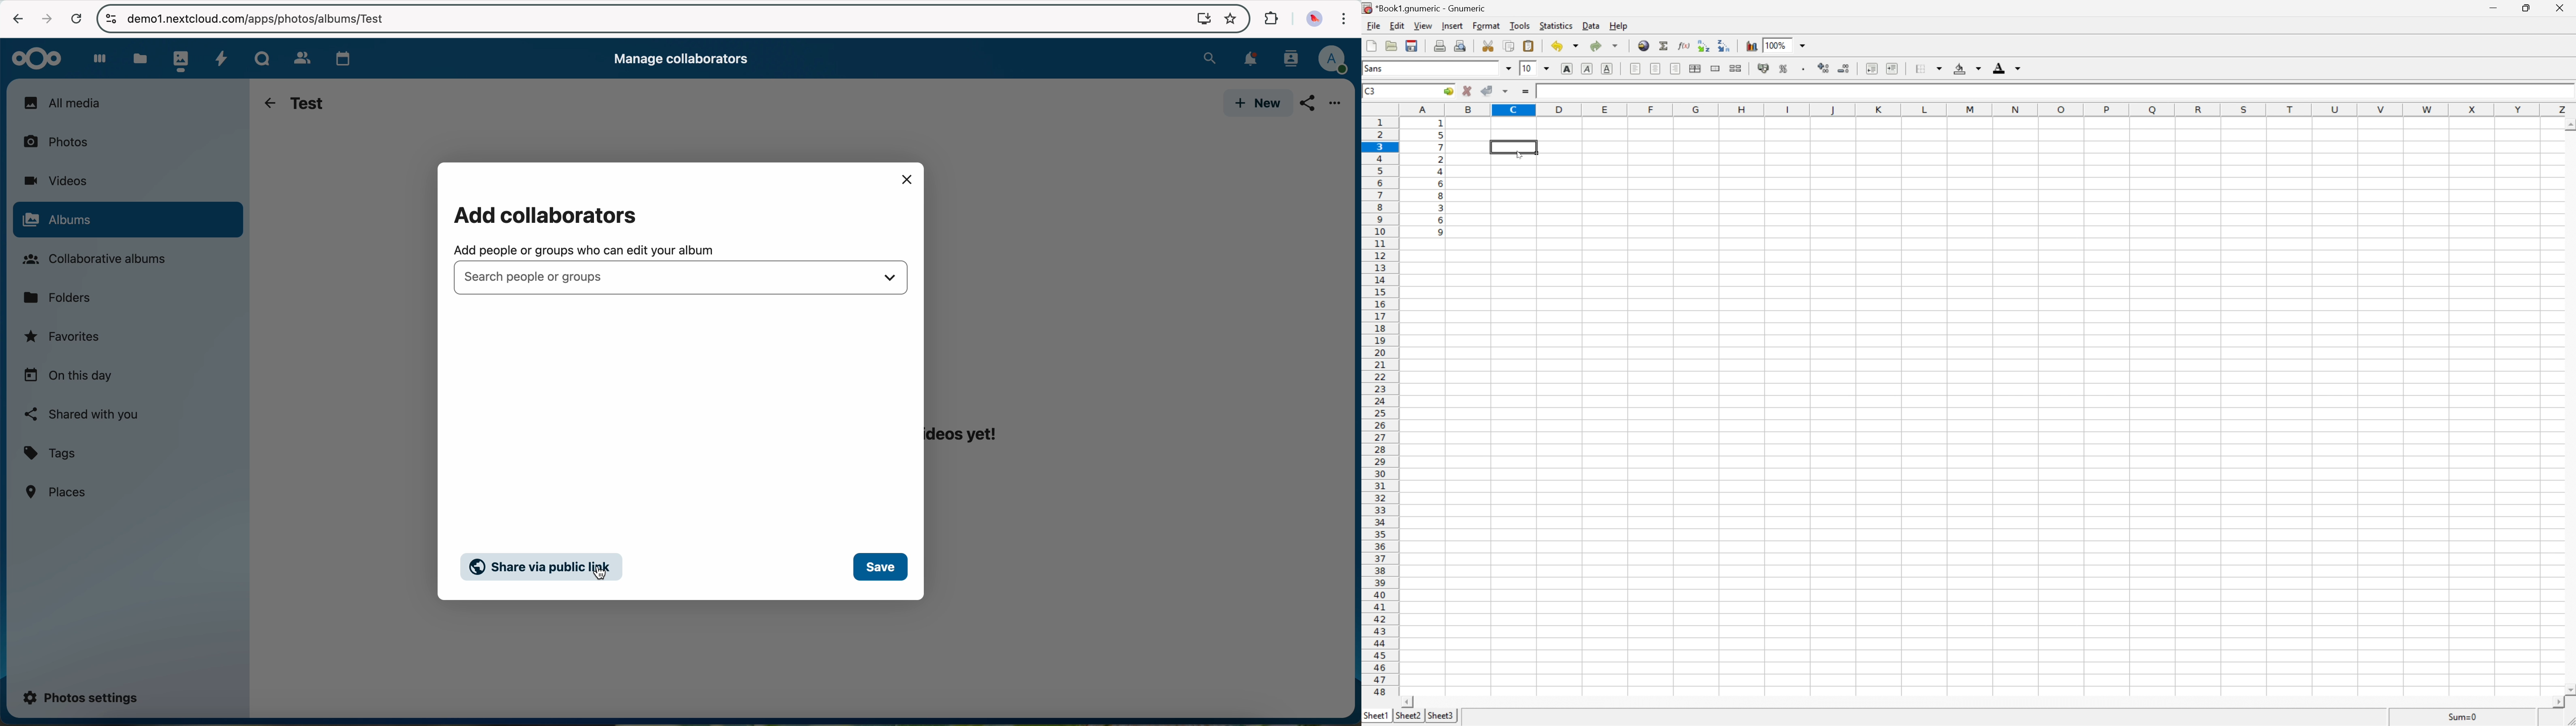  Describe the element at coordinates (128, 221) in the screenshot. I see `click on albums` at that location.